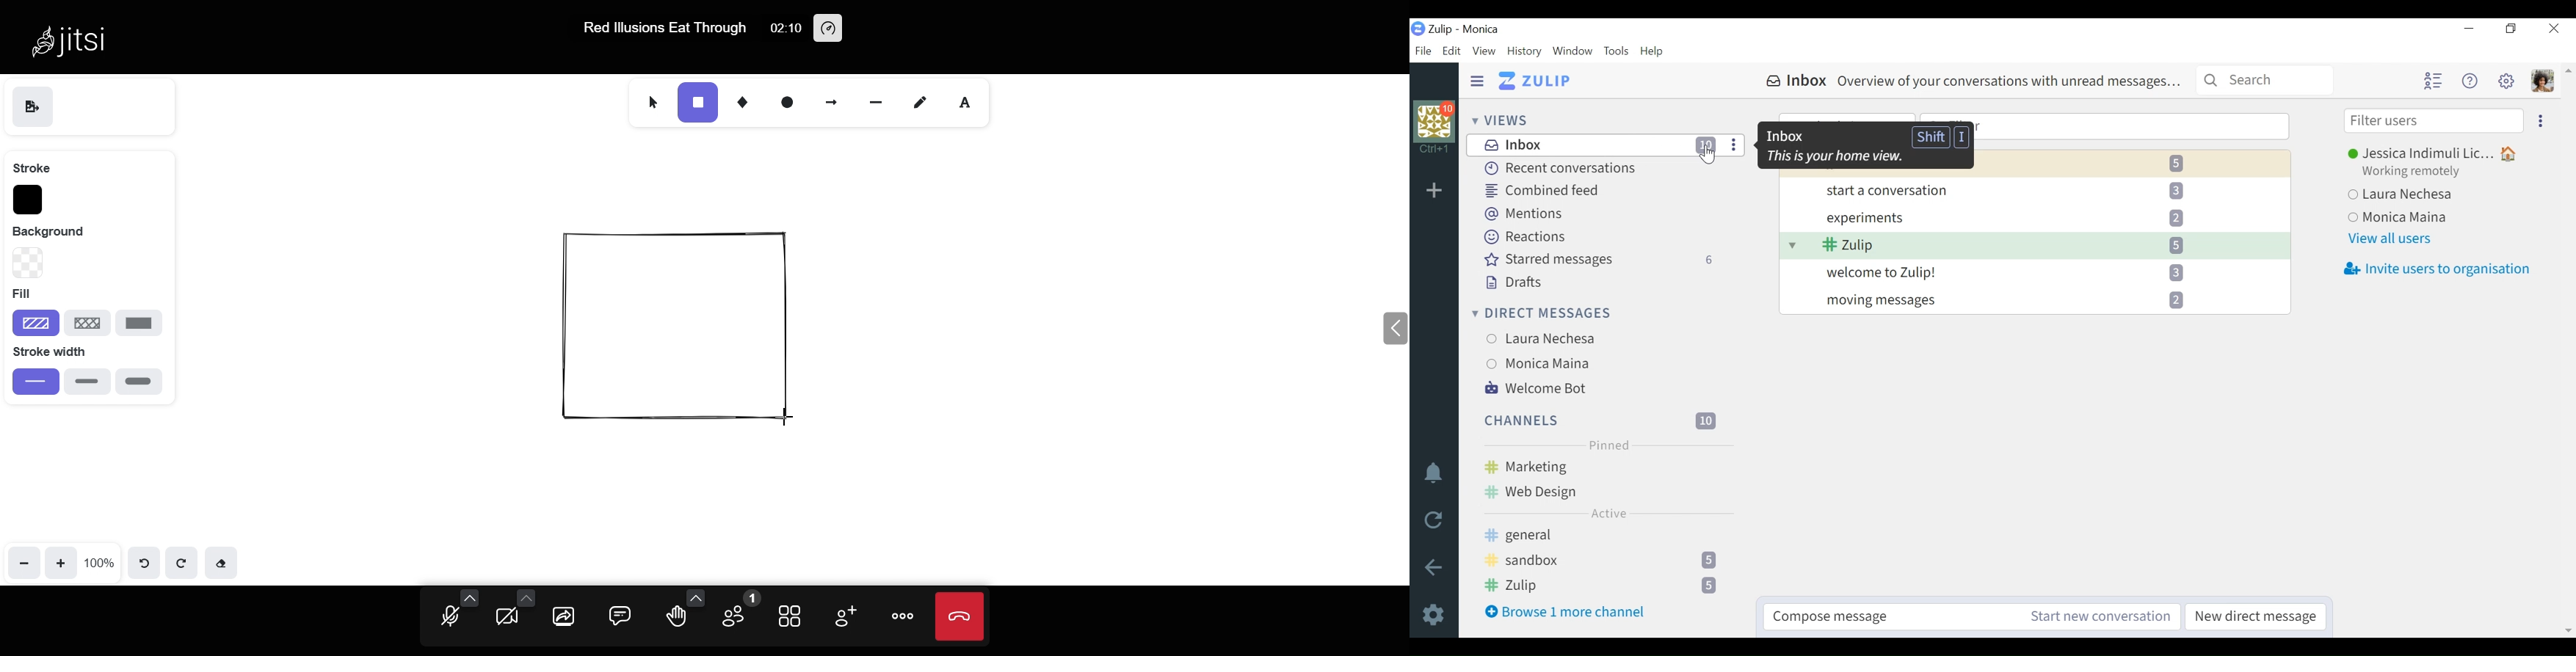 The image size is (2576, 672). What do you see at coordinates (620, 614) in the screenshot?
I see `chat` at bounding box center [620, 614].